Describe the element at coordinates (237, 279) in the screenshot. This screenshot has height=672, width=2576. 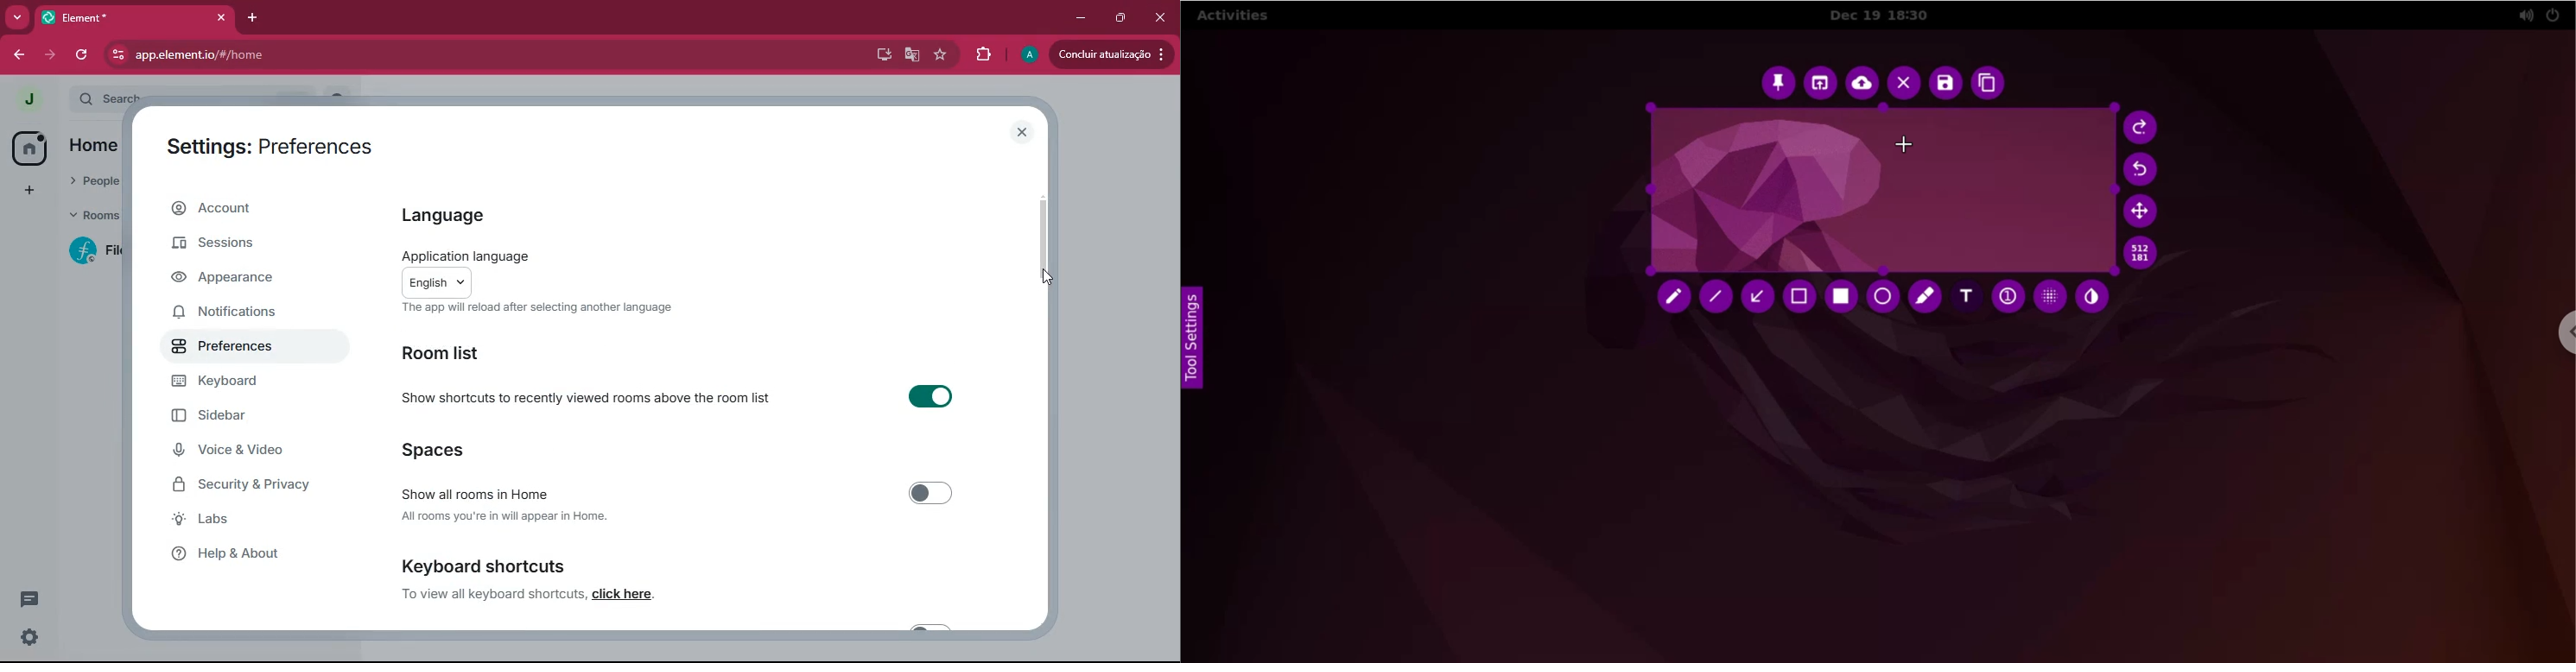
I see `appearance` at that location.